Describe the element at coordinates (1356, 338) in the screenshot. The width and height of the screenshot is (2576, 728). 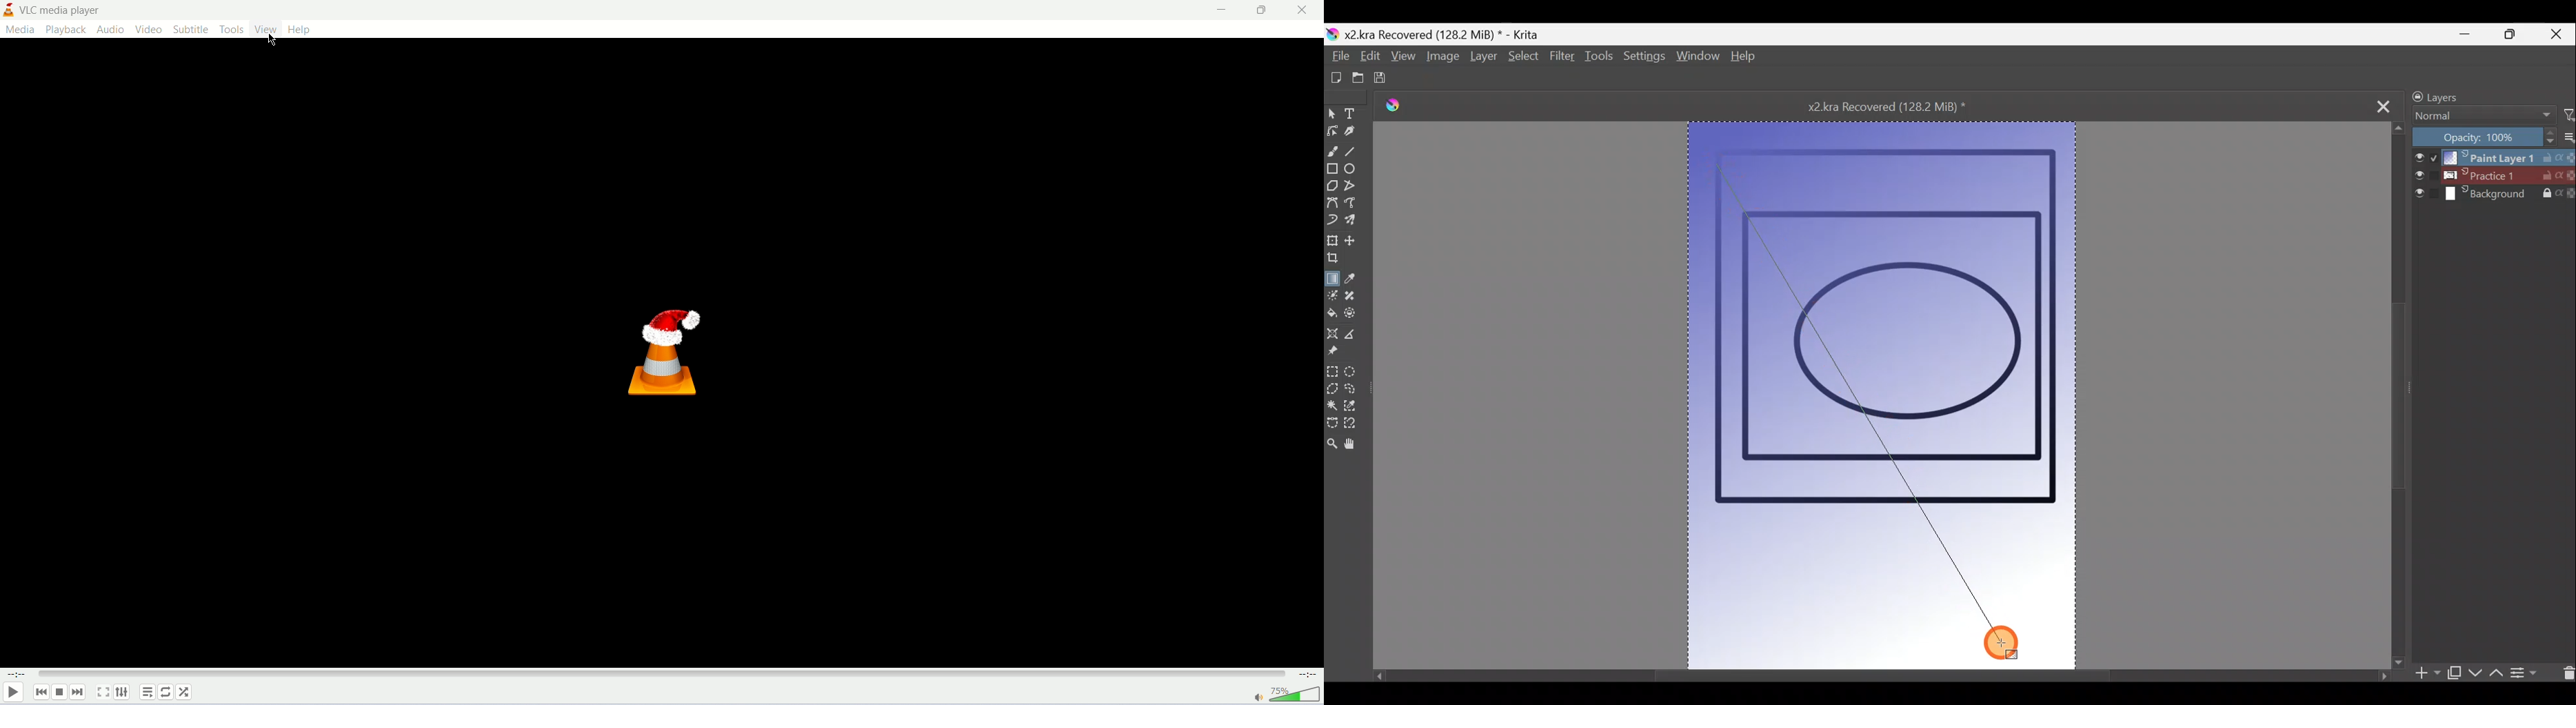
I see `Measure the distance between two points` at that location.